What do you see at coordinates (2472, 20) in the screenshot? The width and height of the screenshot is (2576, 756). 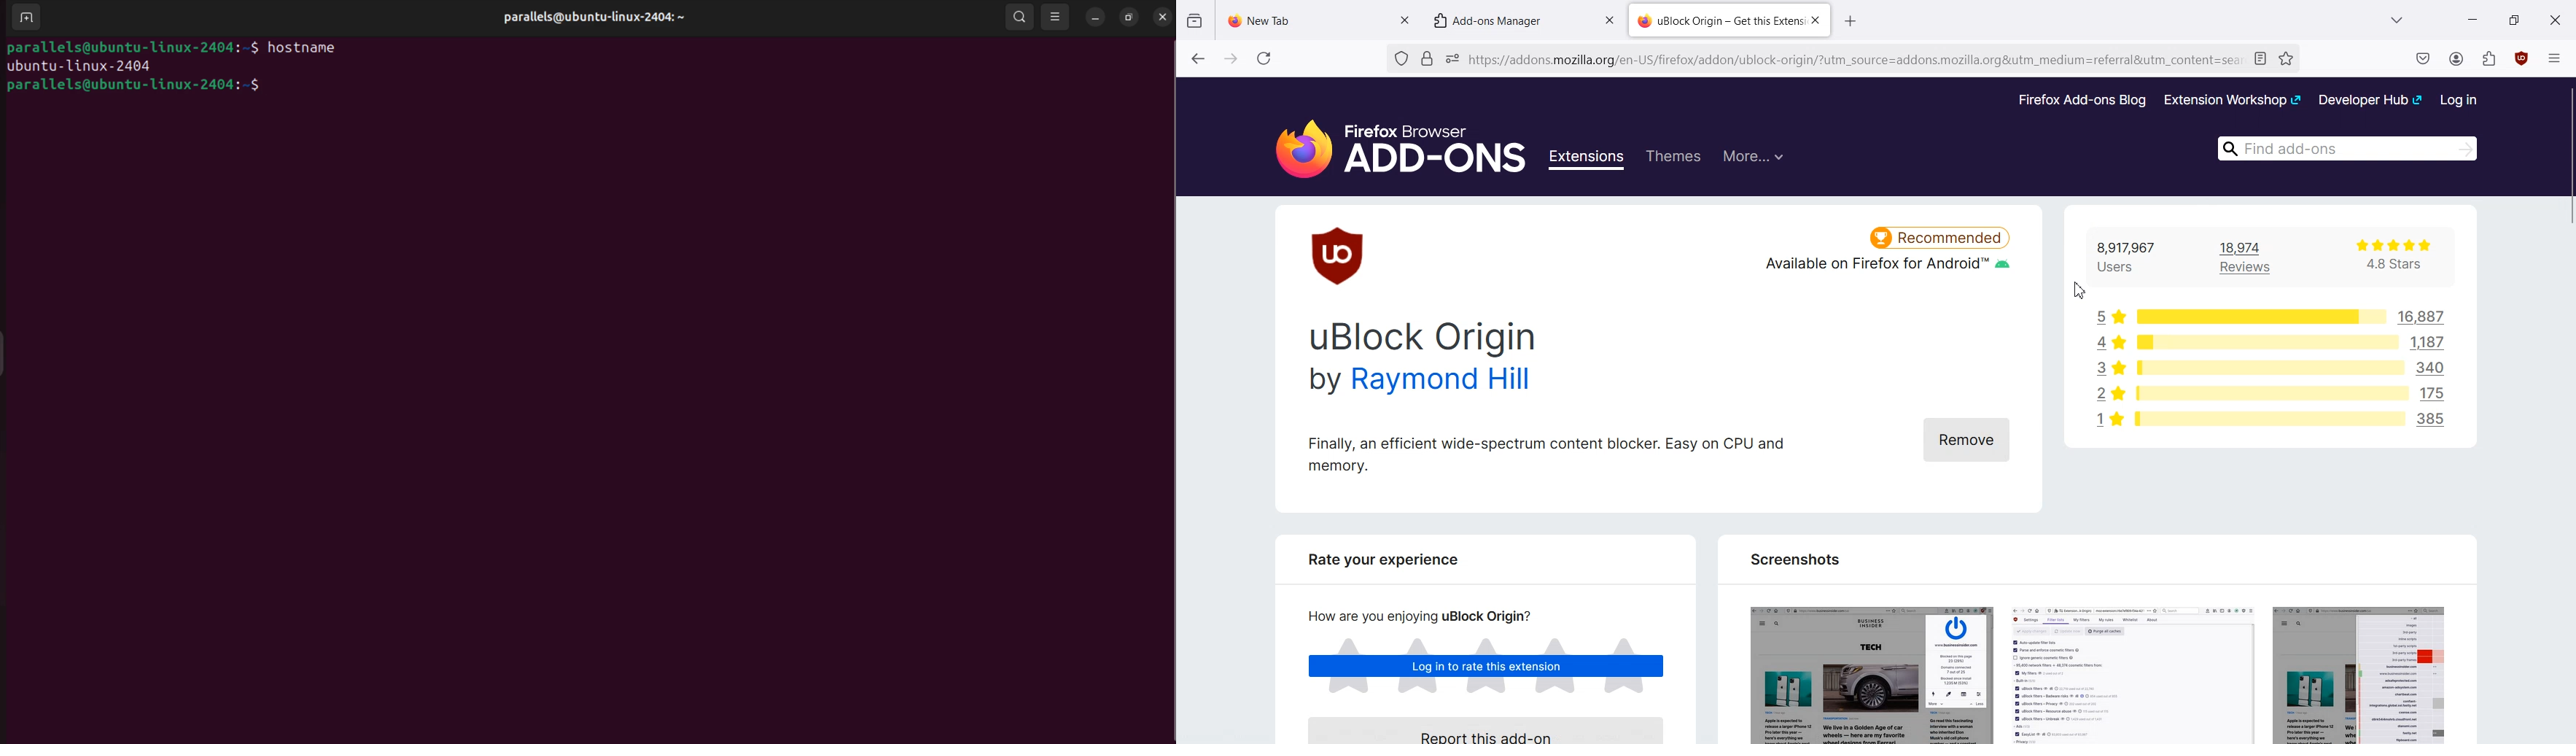 I see `Minimize` at bounding box center [2472, 20].